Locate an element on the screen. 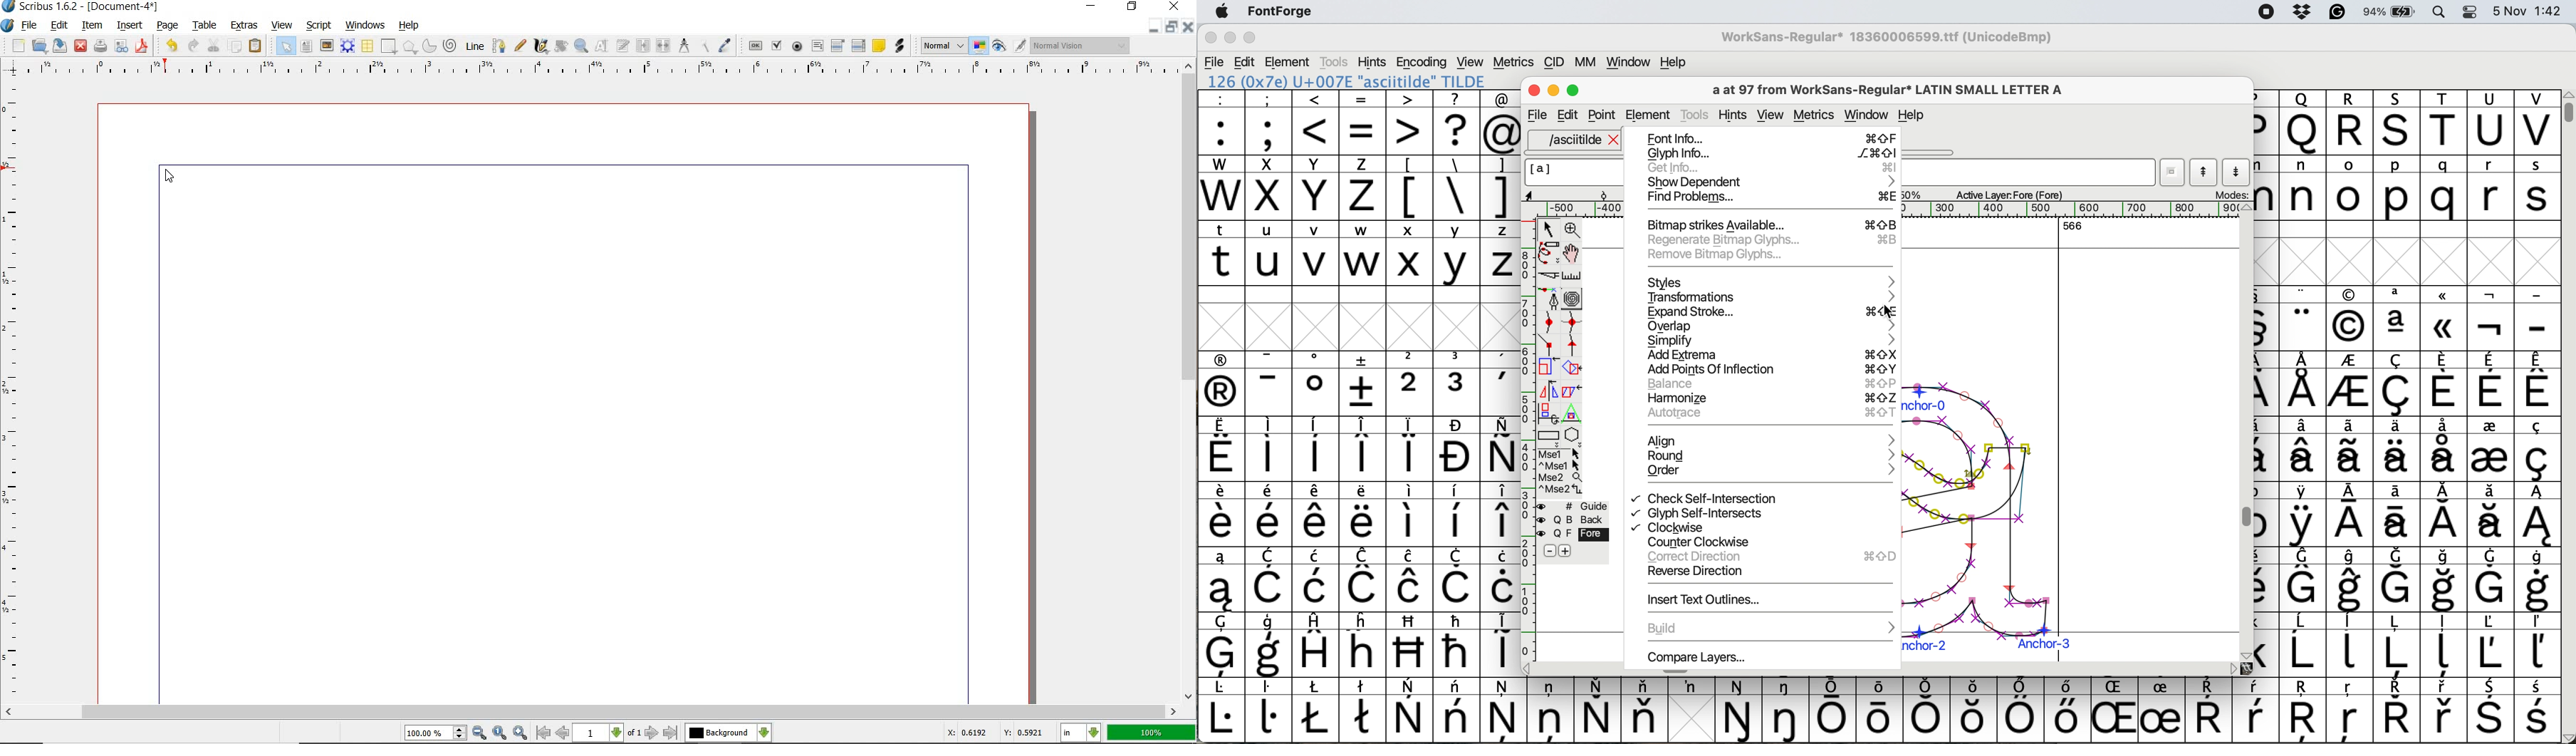 This screenshot has width=2576, height=756. symbol is located at coordinates (2445, 447).